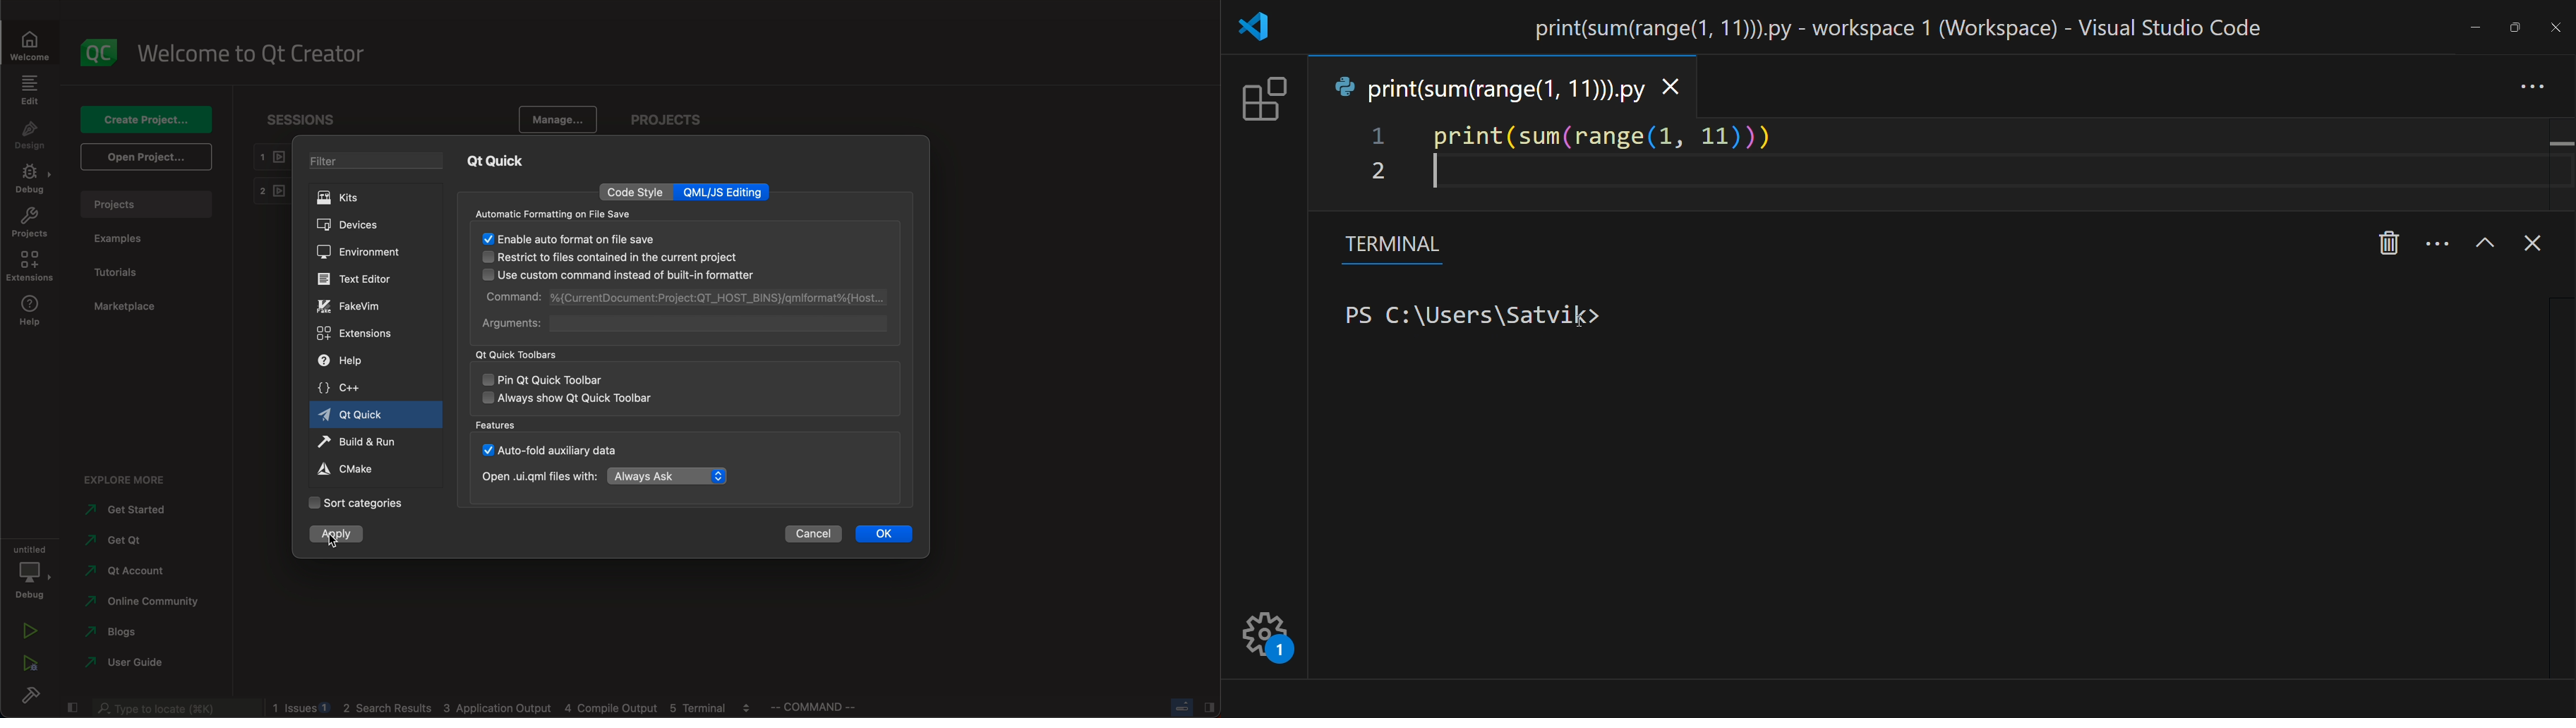 This screenshot has height=728, width=2576. What do you see at coordinates (350, 388) in the screenshot?
I see `c++` at bounding box center [350, 388].